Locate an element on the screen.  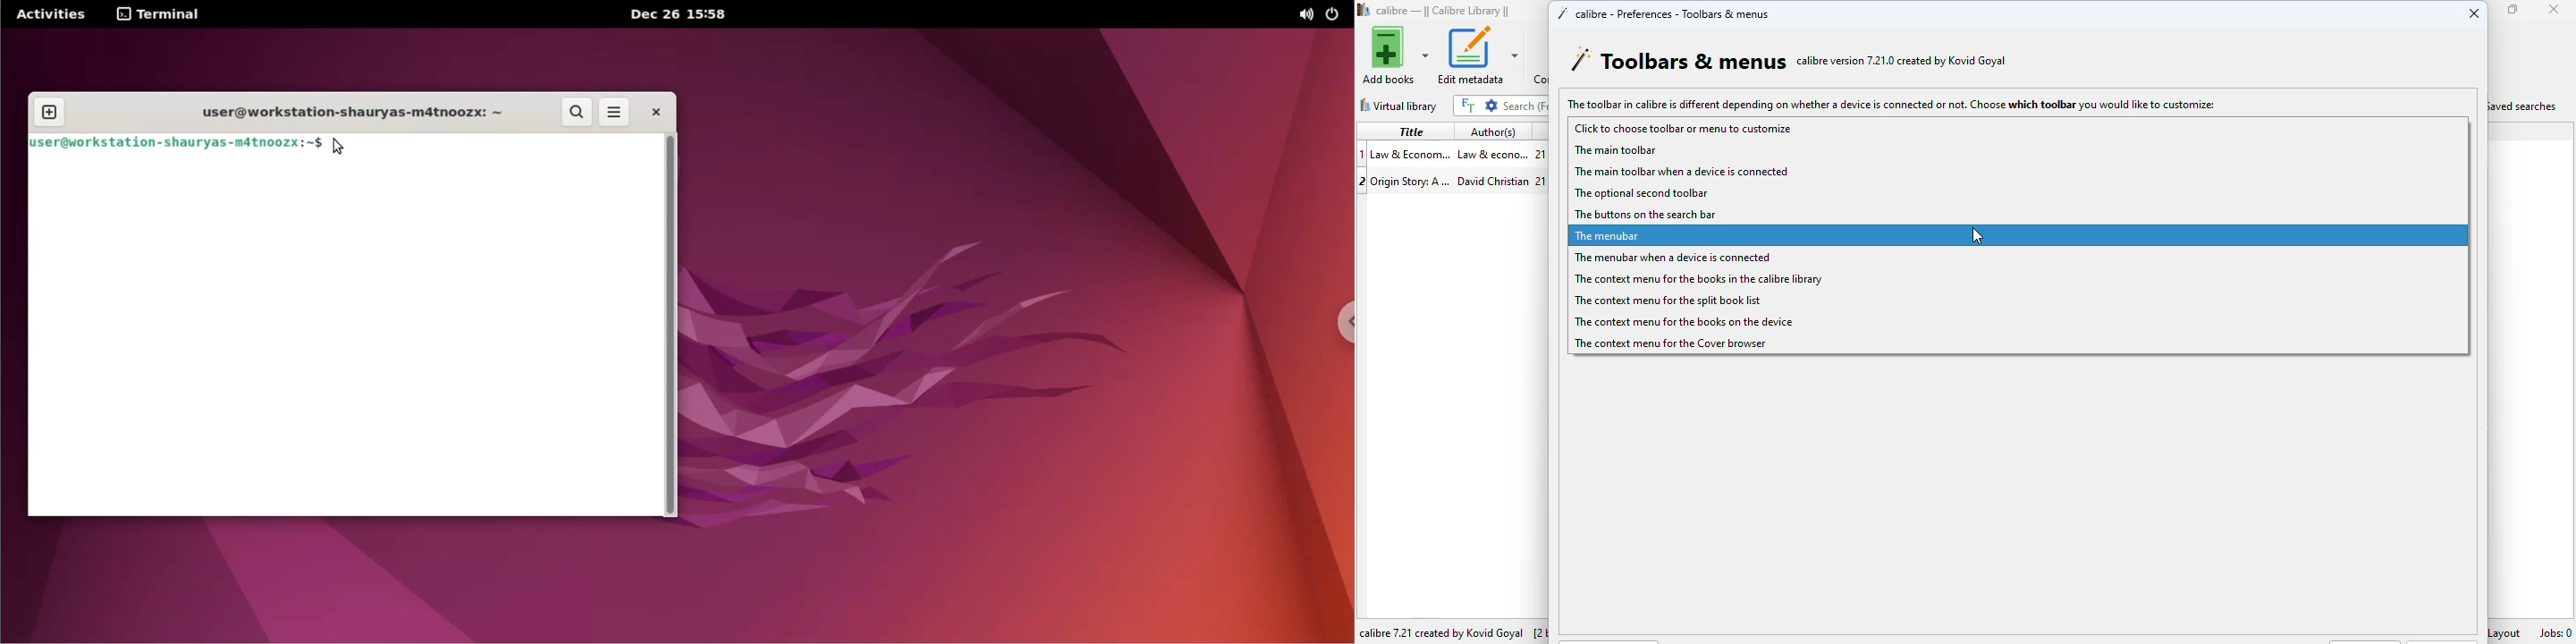
cursor is located at coordinates (1979, 235).